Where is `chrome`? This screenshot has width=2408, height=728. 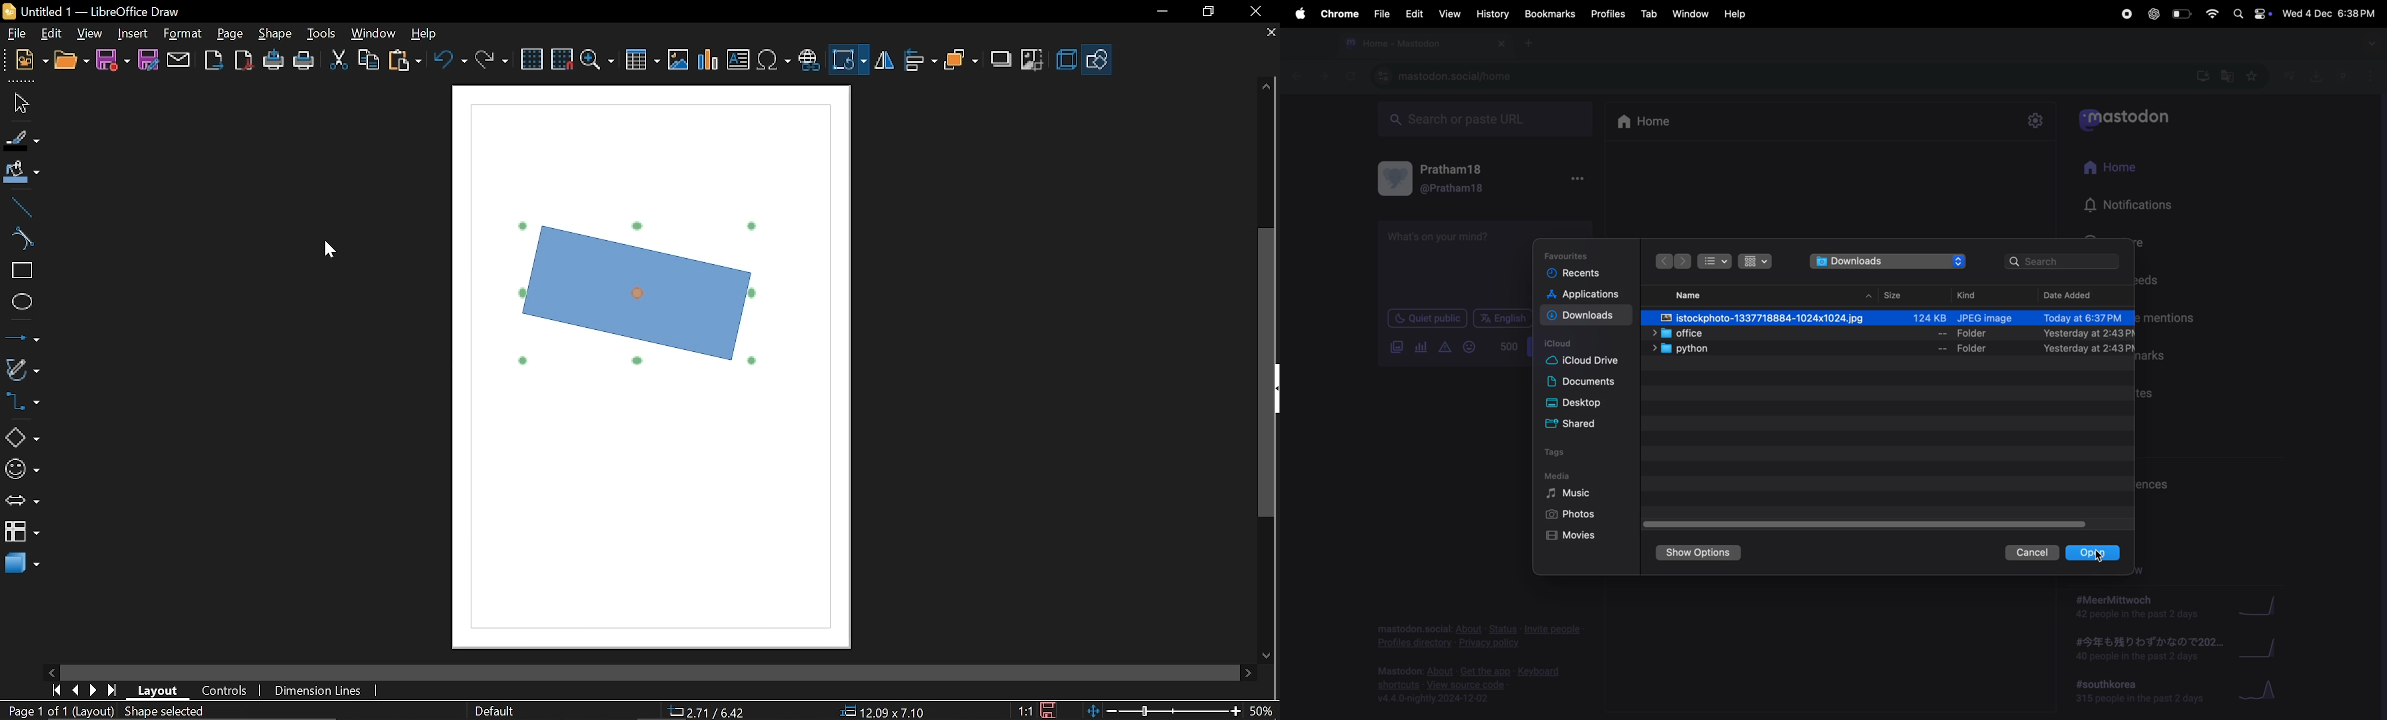
chrome is located at coordinates (1338, 15).